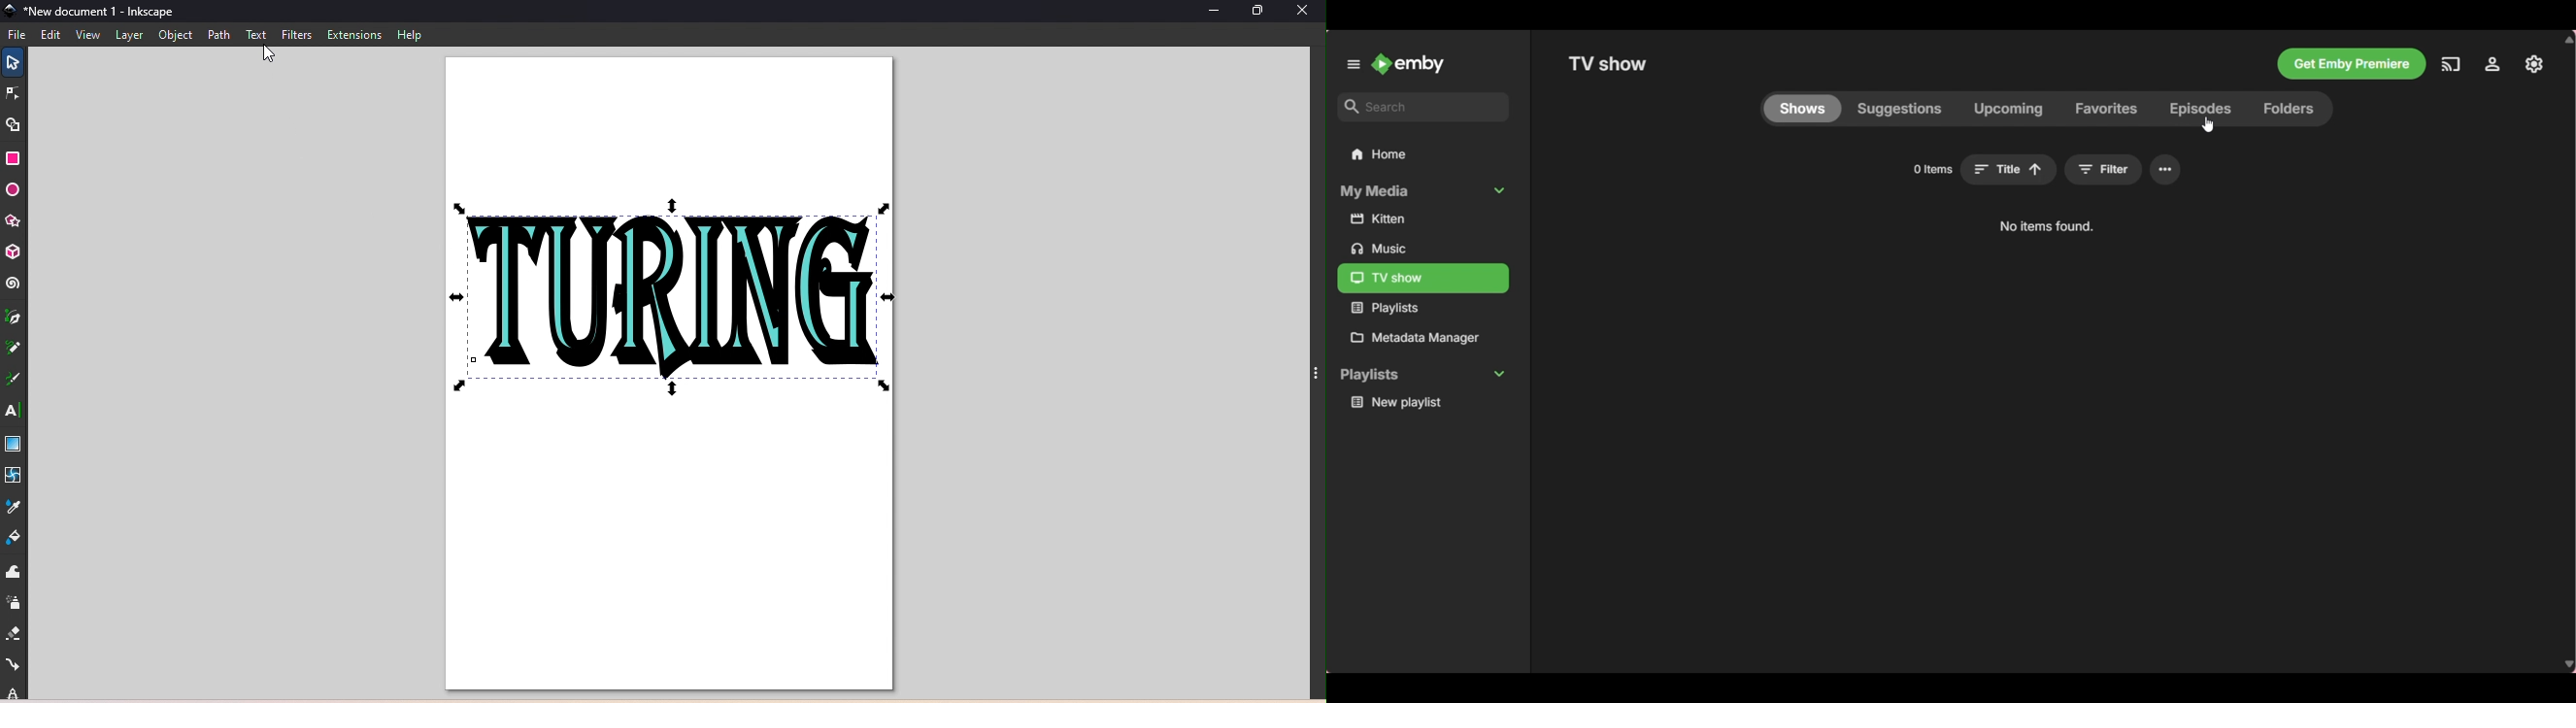 The image size is (2576, 728). What do you see at coordinates (1426, 279) in the screenshot?
I see `Media files under My Media` at bounding box center [1426, 279].